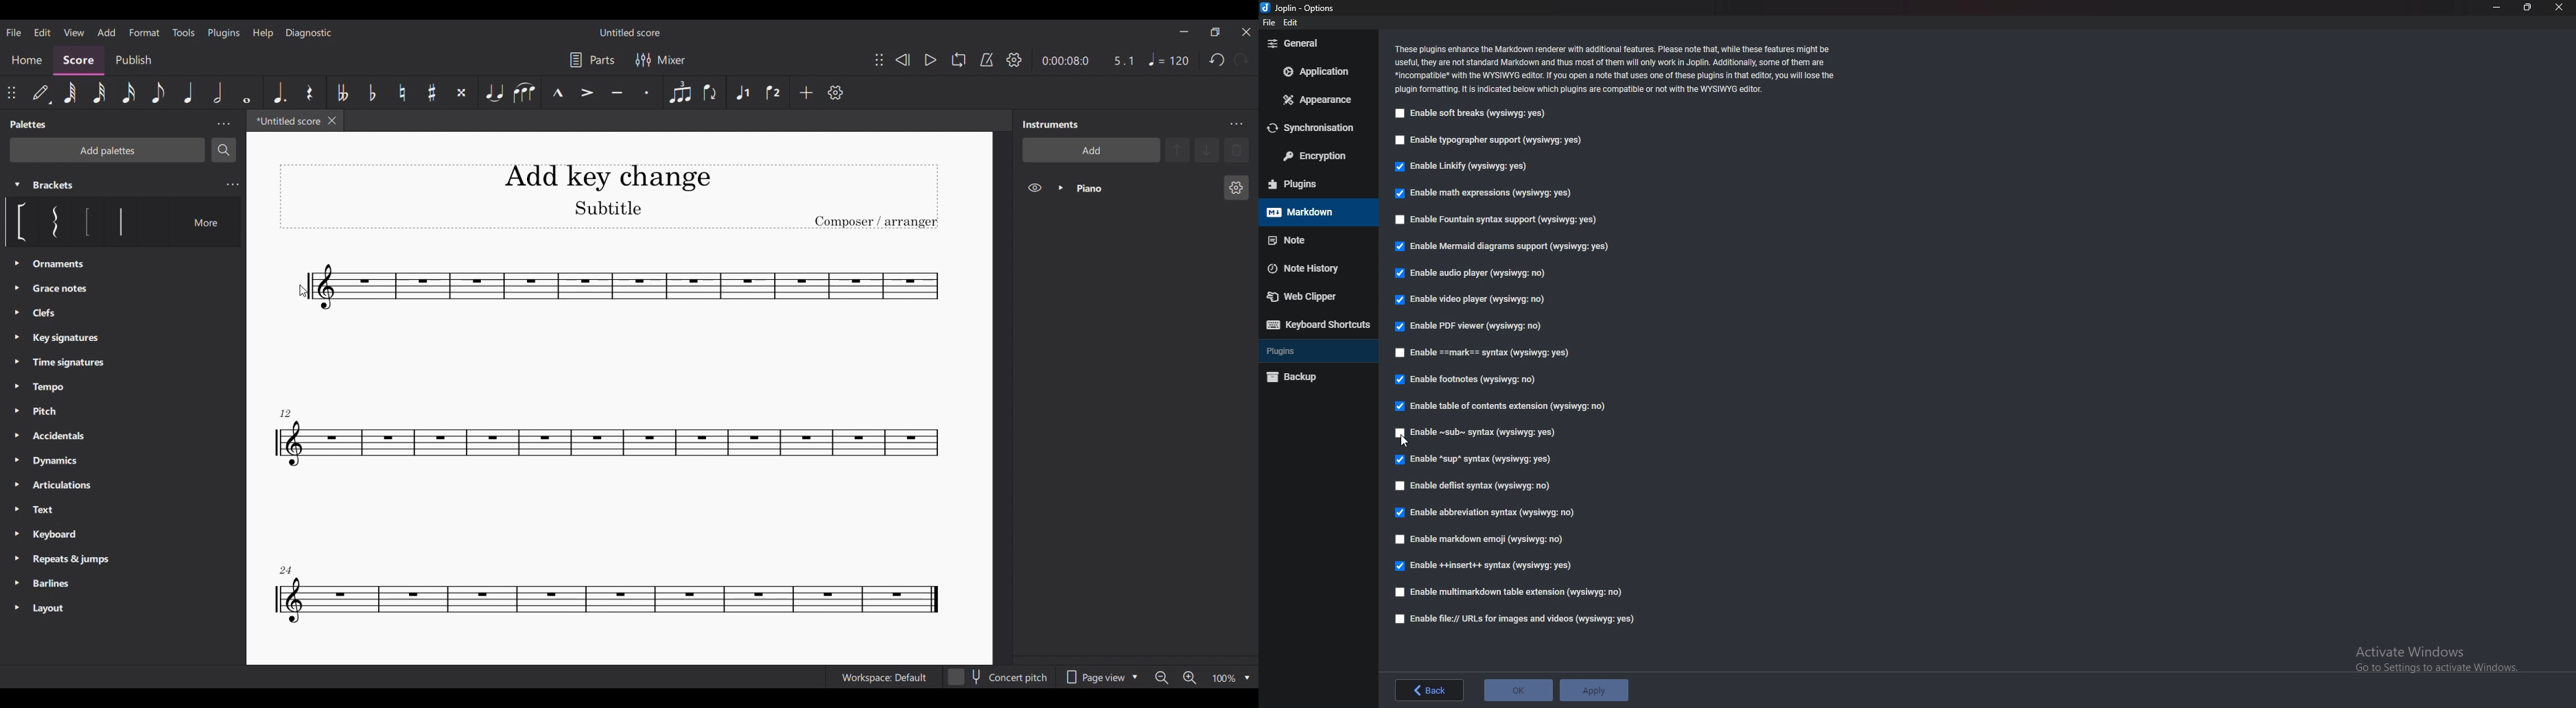  I want to click on Default, so click(41, 93).